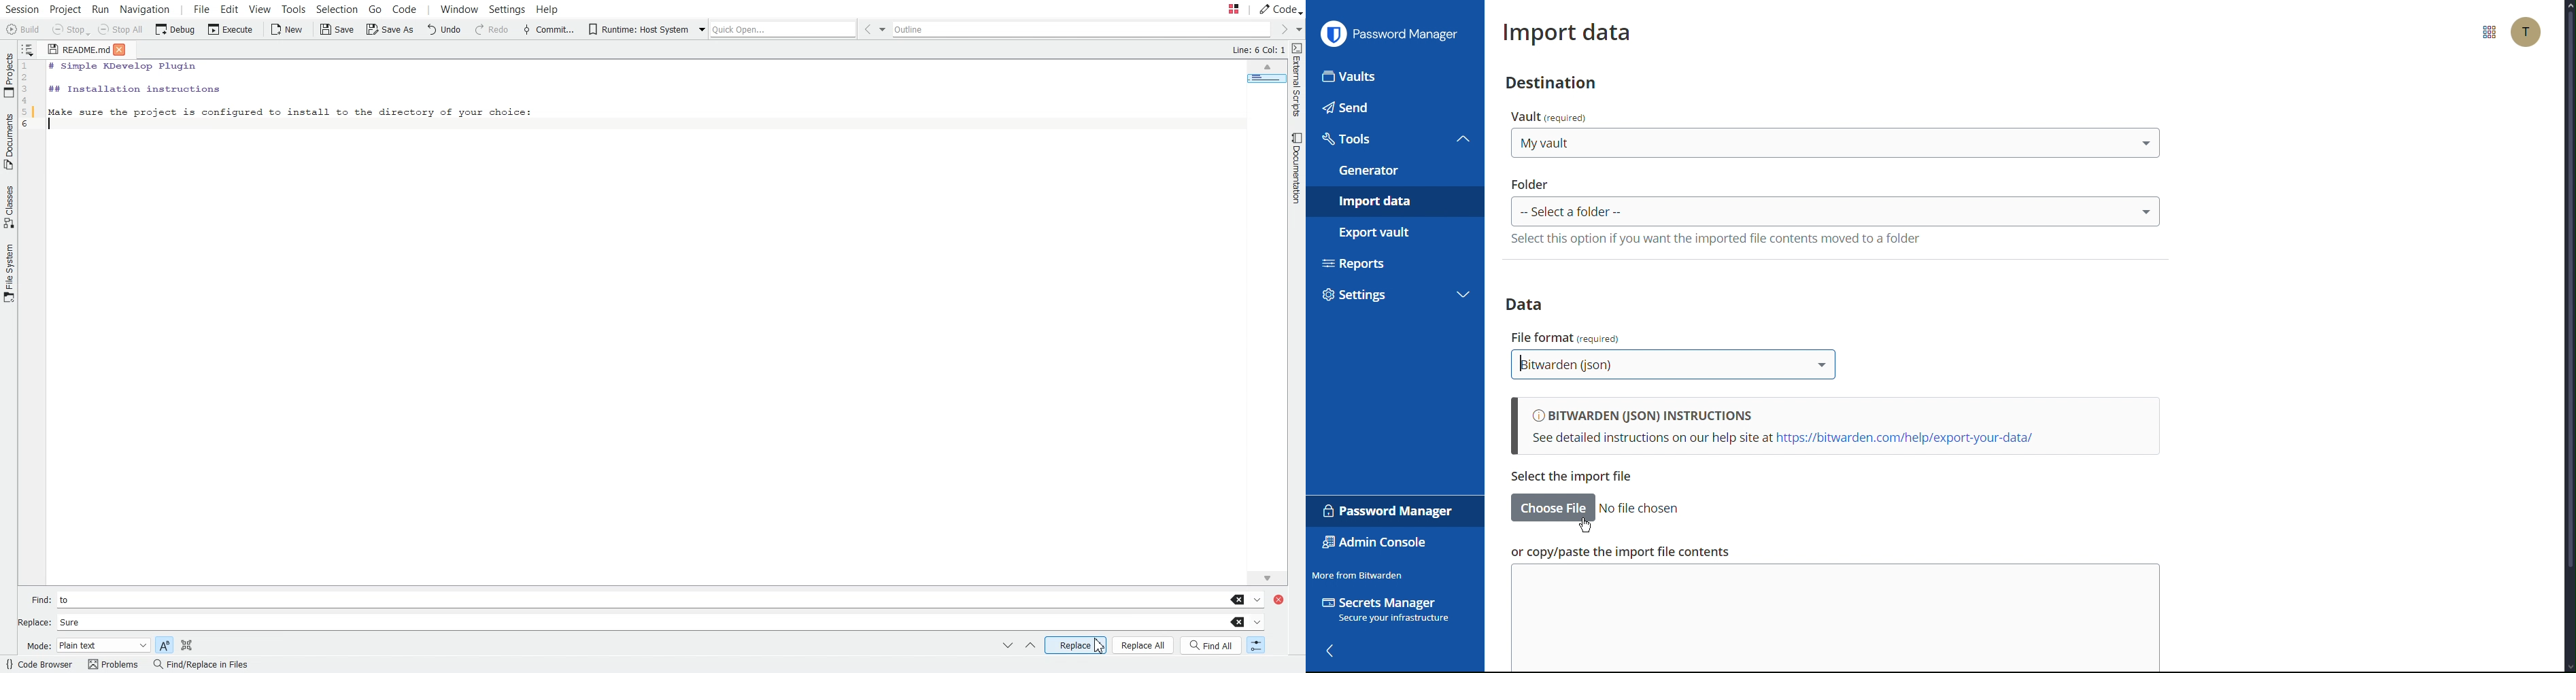 The height and width of the screenshot is (700, 2576). I want to click on Send, so click(1393, 107).